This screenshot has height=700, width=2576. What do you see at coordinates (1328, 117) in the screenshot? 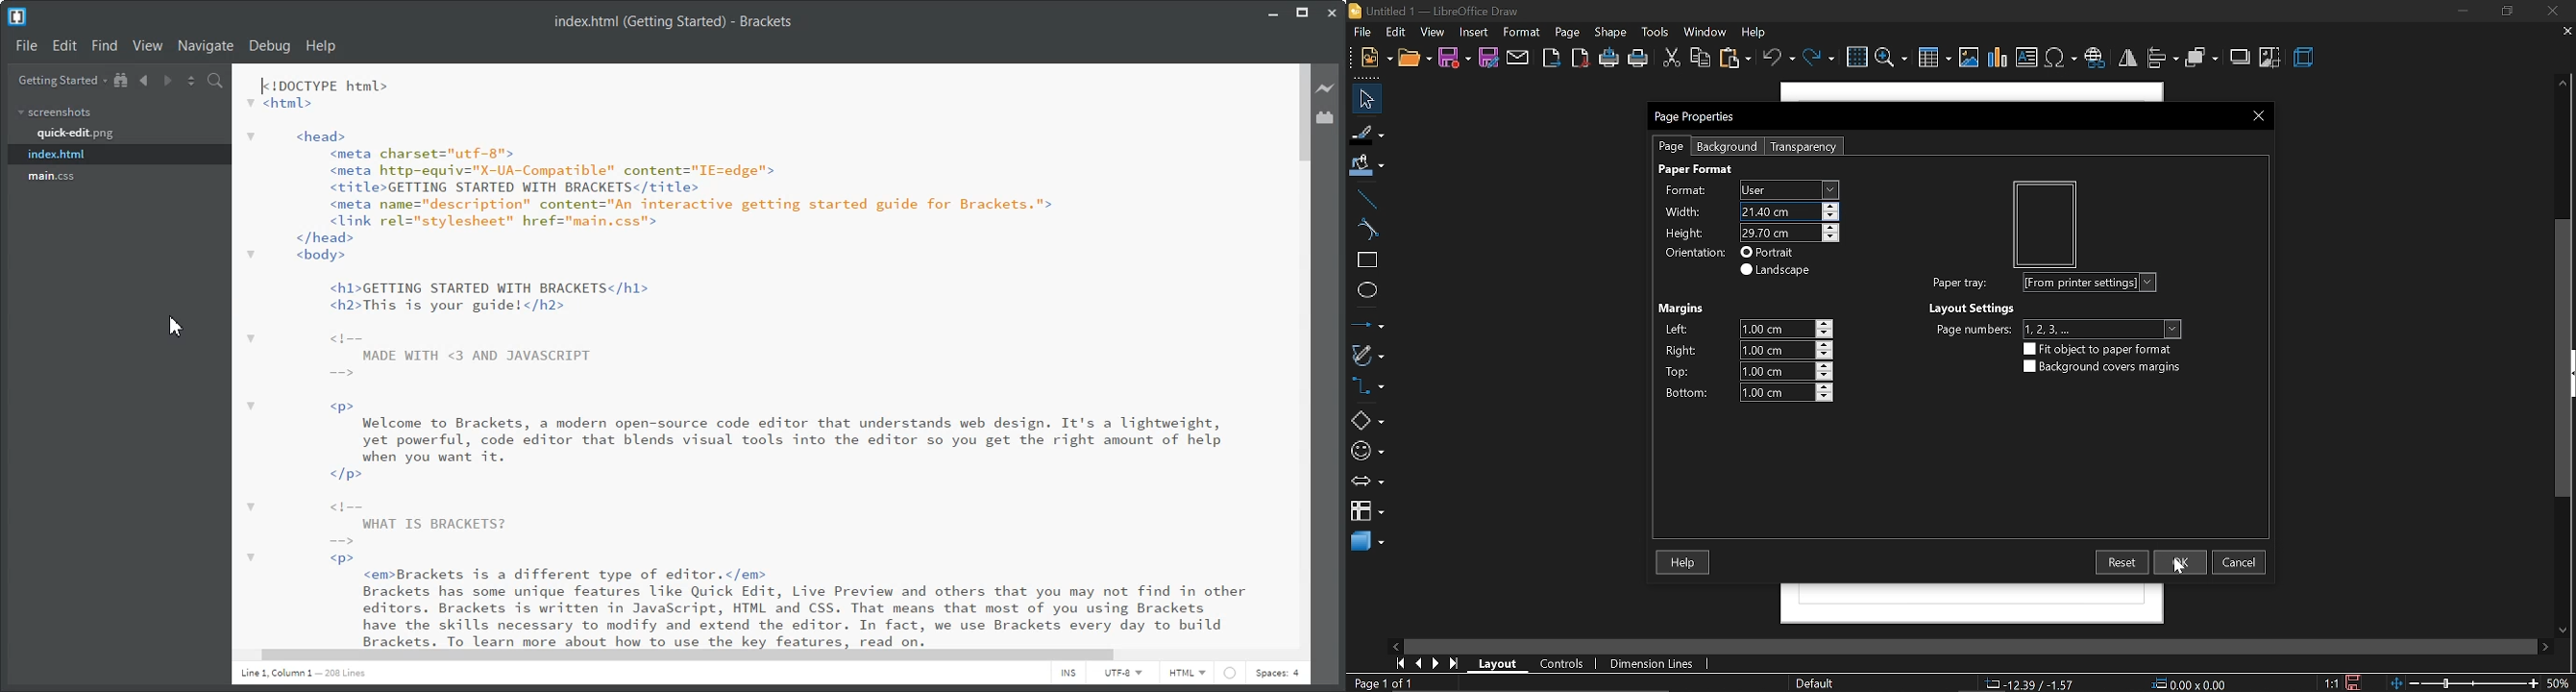
I see `Extension Manager` at bounding box center [1328, 117].